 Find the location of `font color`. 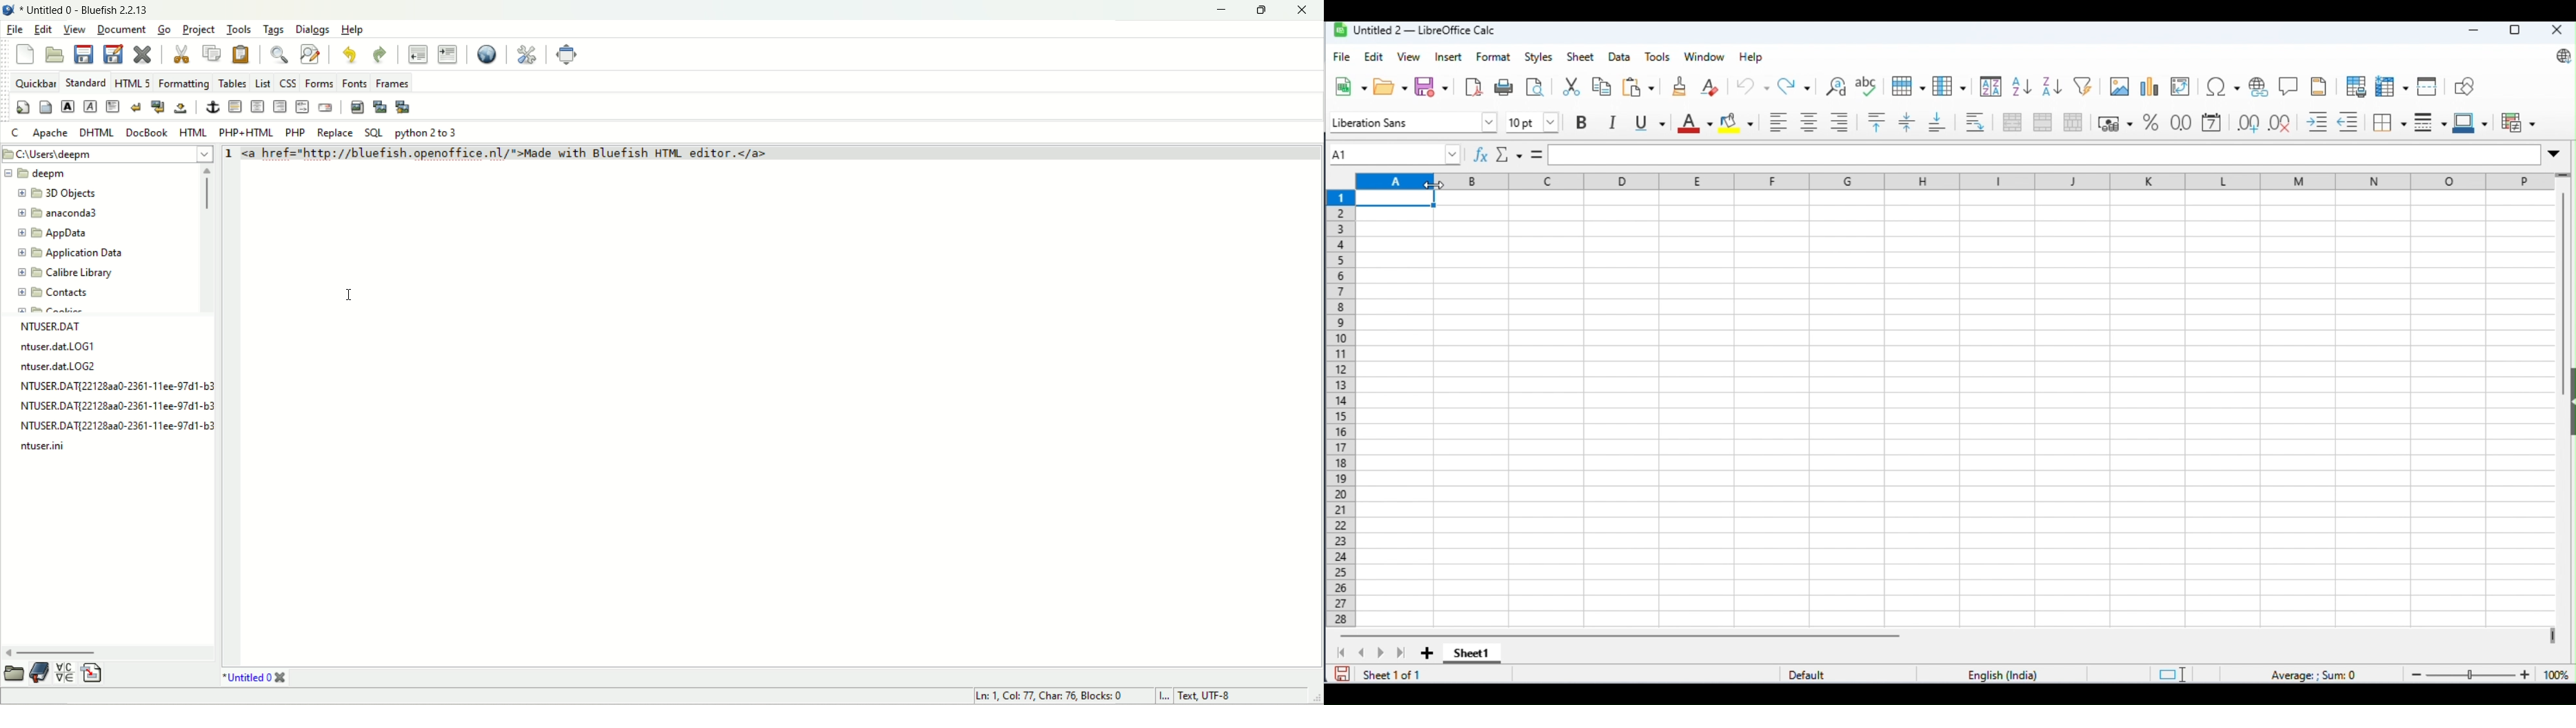

font color is located at coordinates (1694, 123).